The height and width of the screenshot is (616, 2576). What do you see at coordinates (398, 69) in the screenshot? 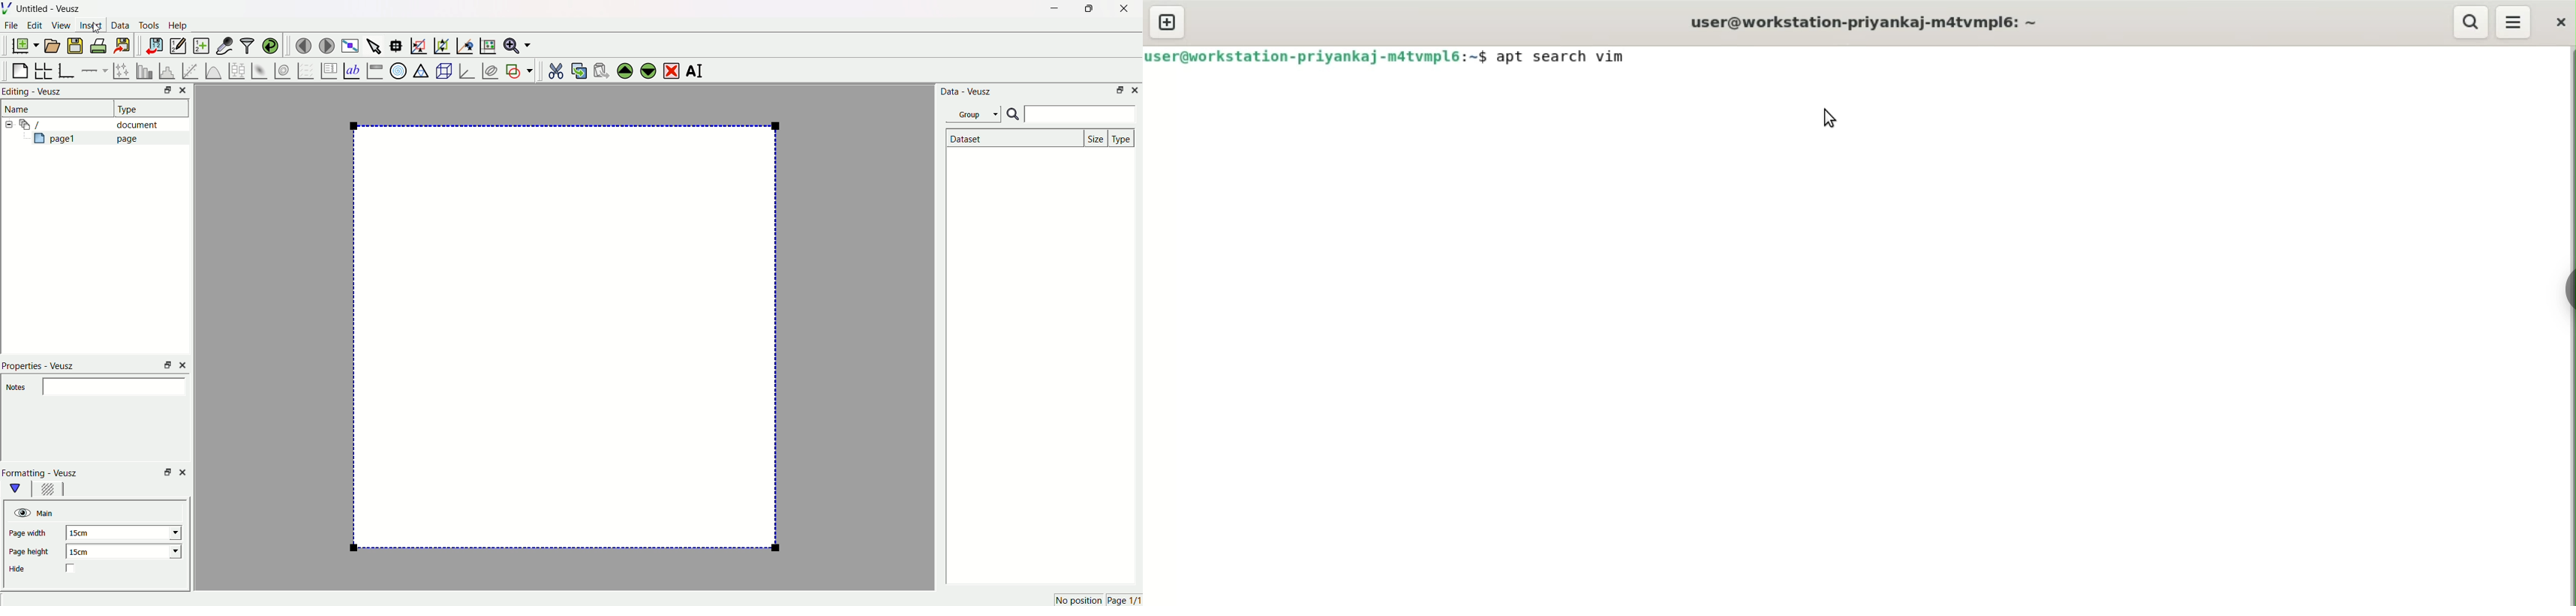
I see `polar graphs` at bounding box center [398, 69].